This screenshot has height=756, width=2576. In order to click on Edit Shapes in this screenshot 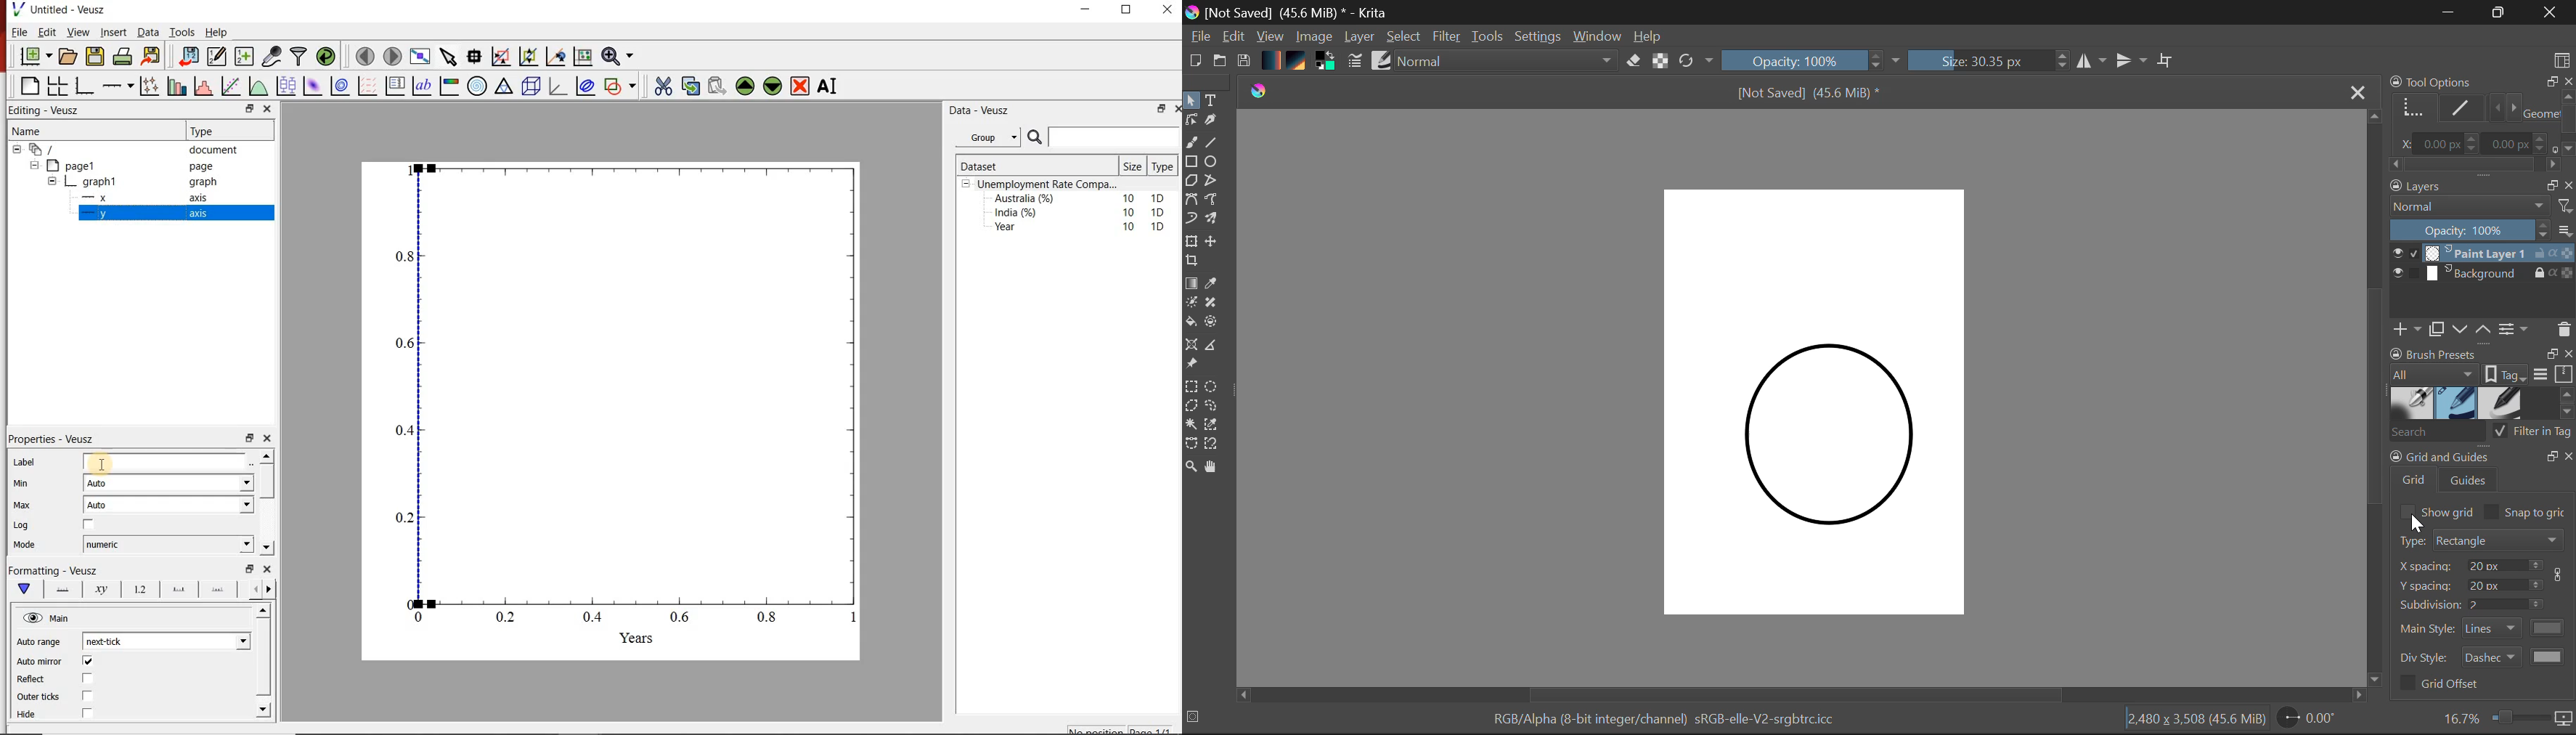, I will do `click(1194, 121)`.